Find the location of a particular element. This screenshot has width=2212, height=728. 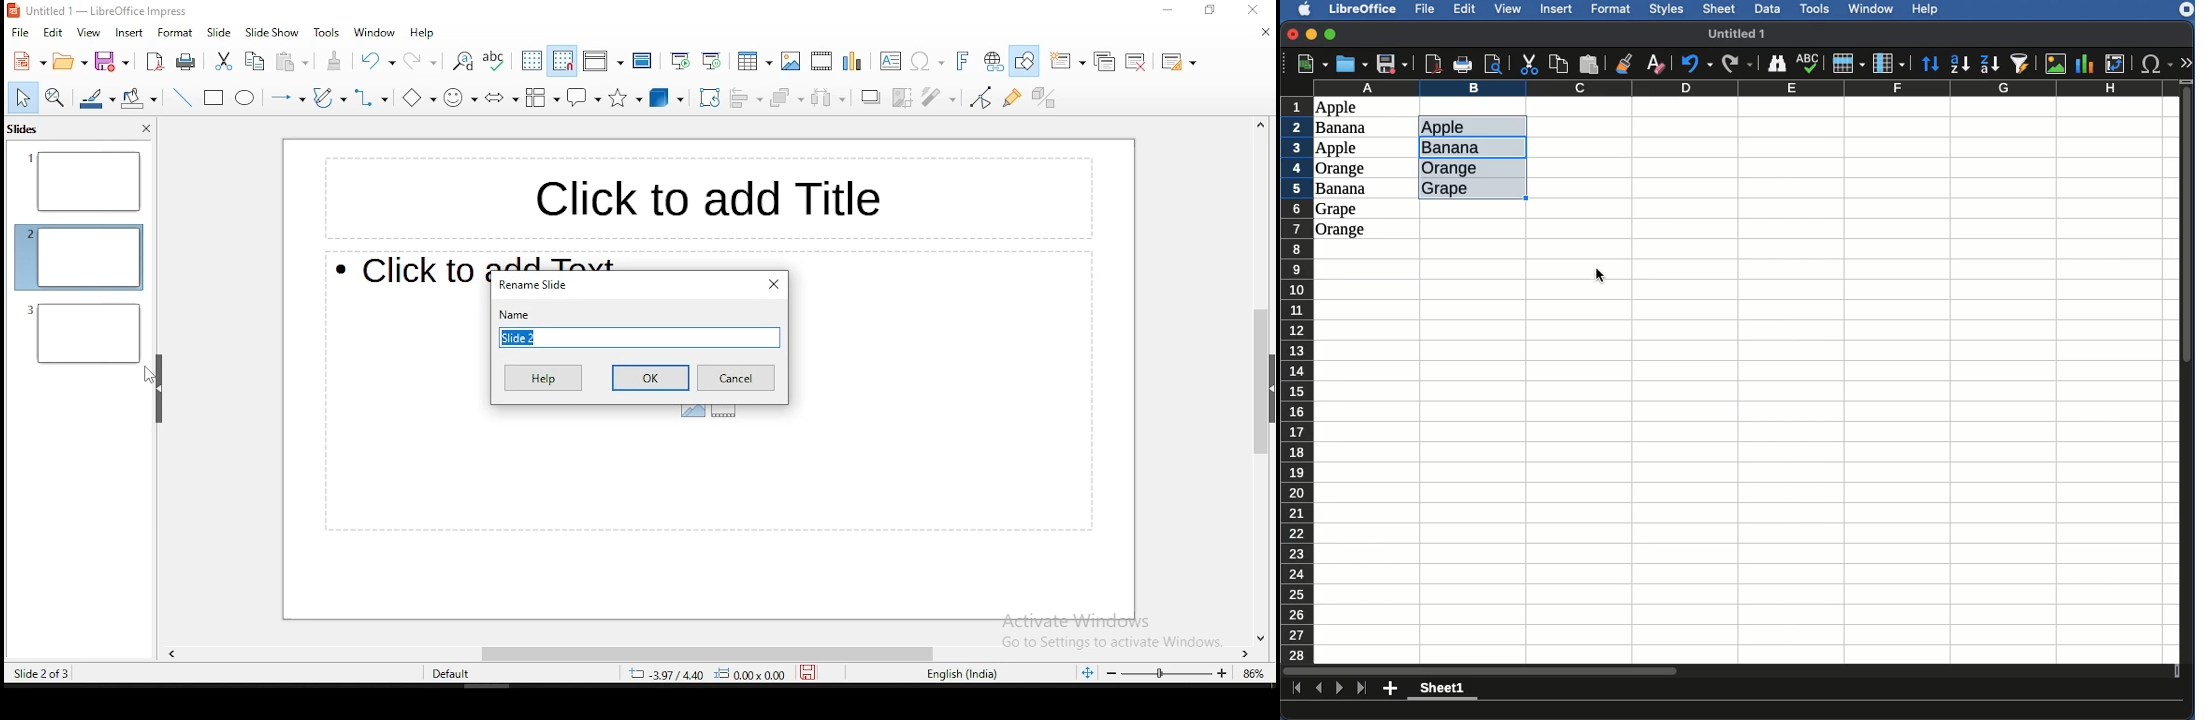

Orange is located at coordinates (1341, 230).